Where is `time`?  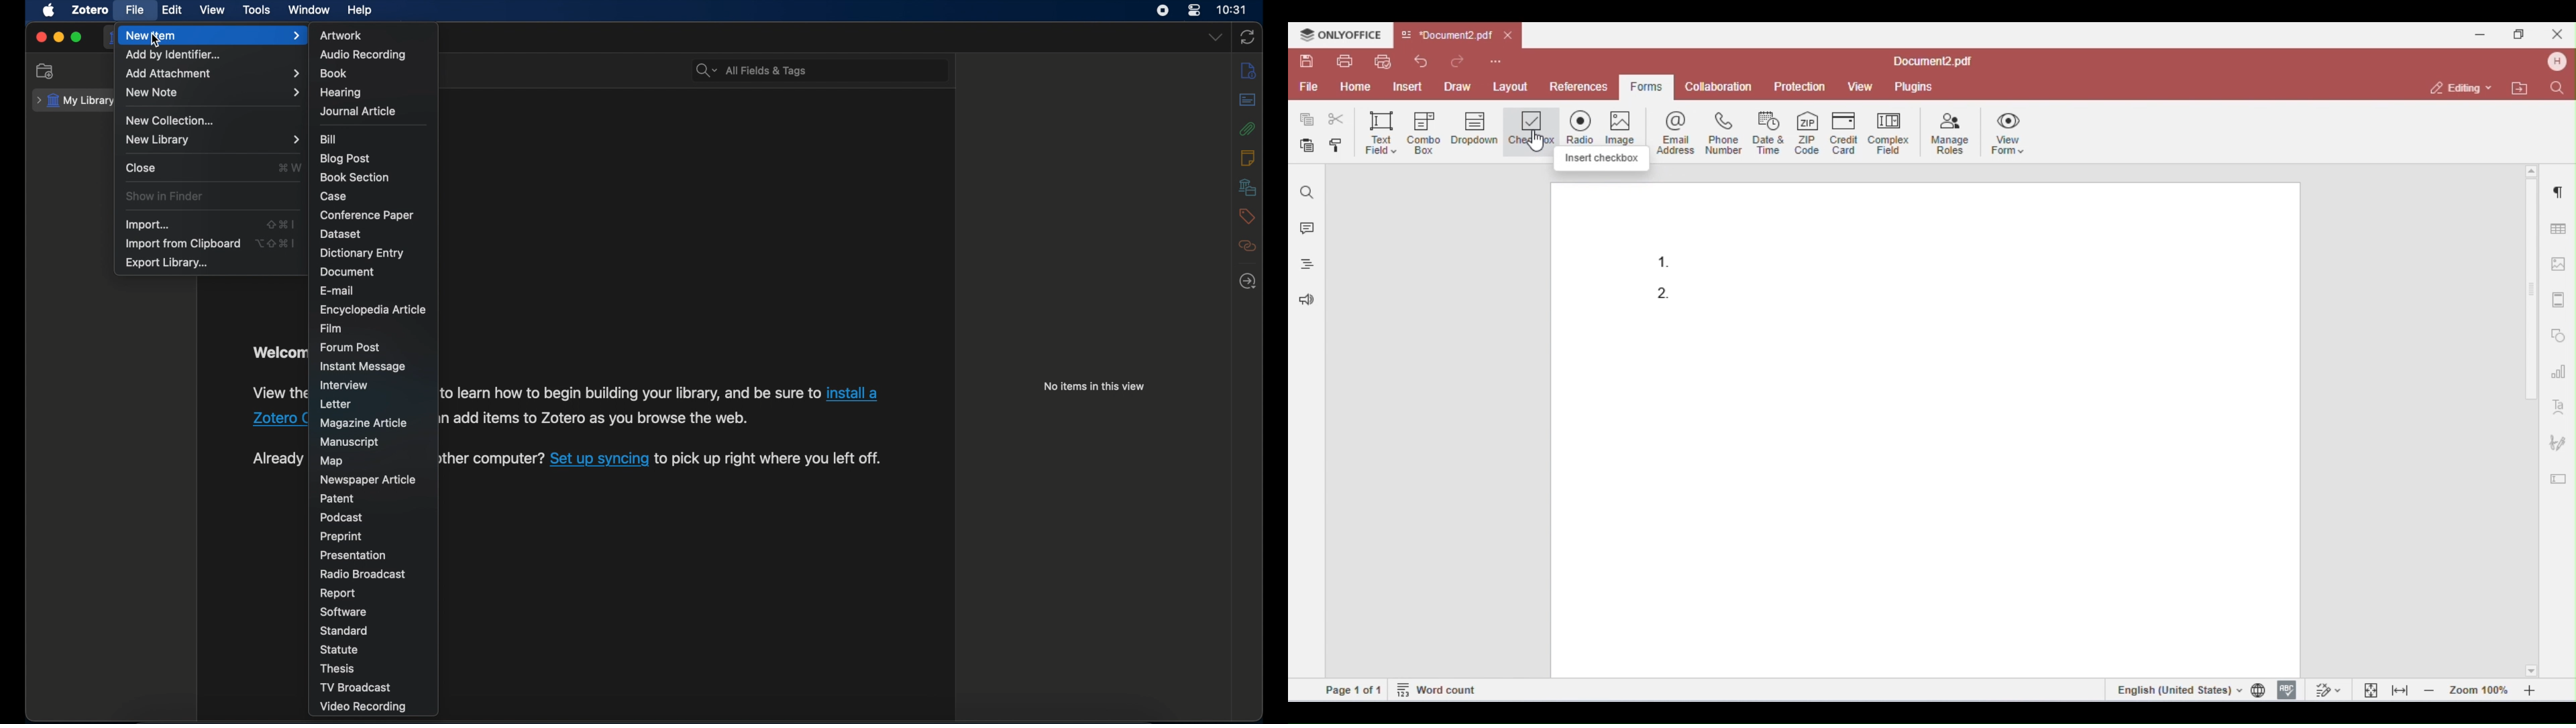 time is located at coordinates (1232, 9).